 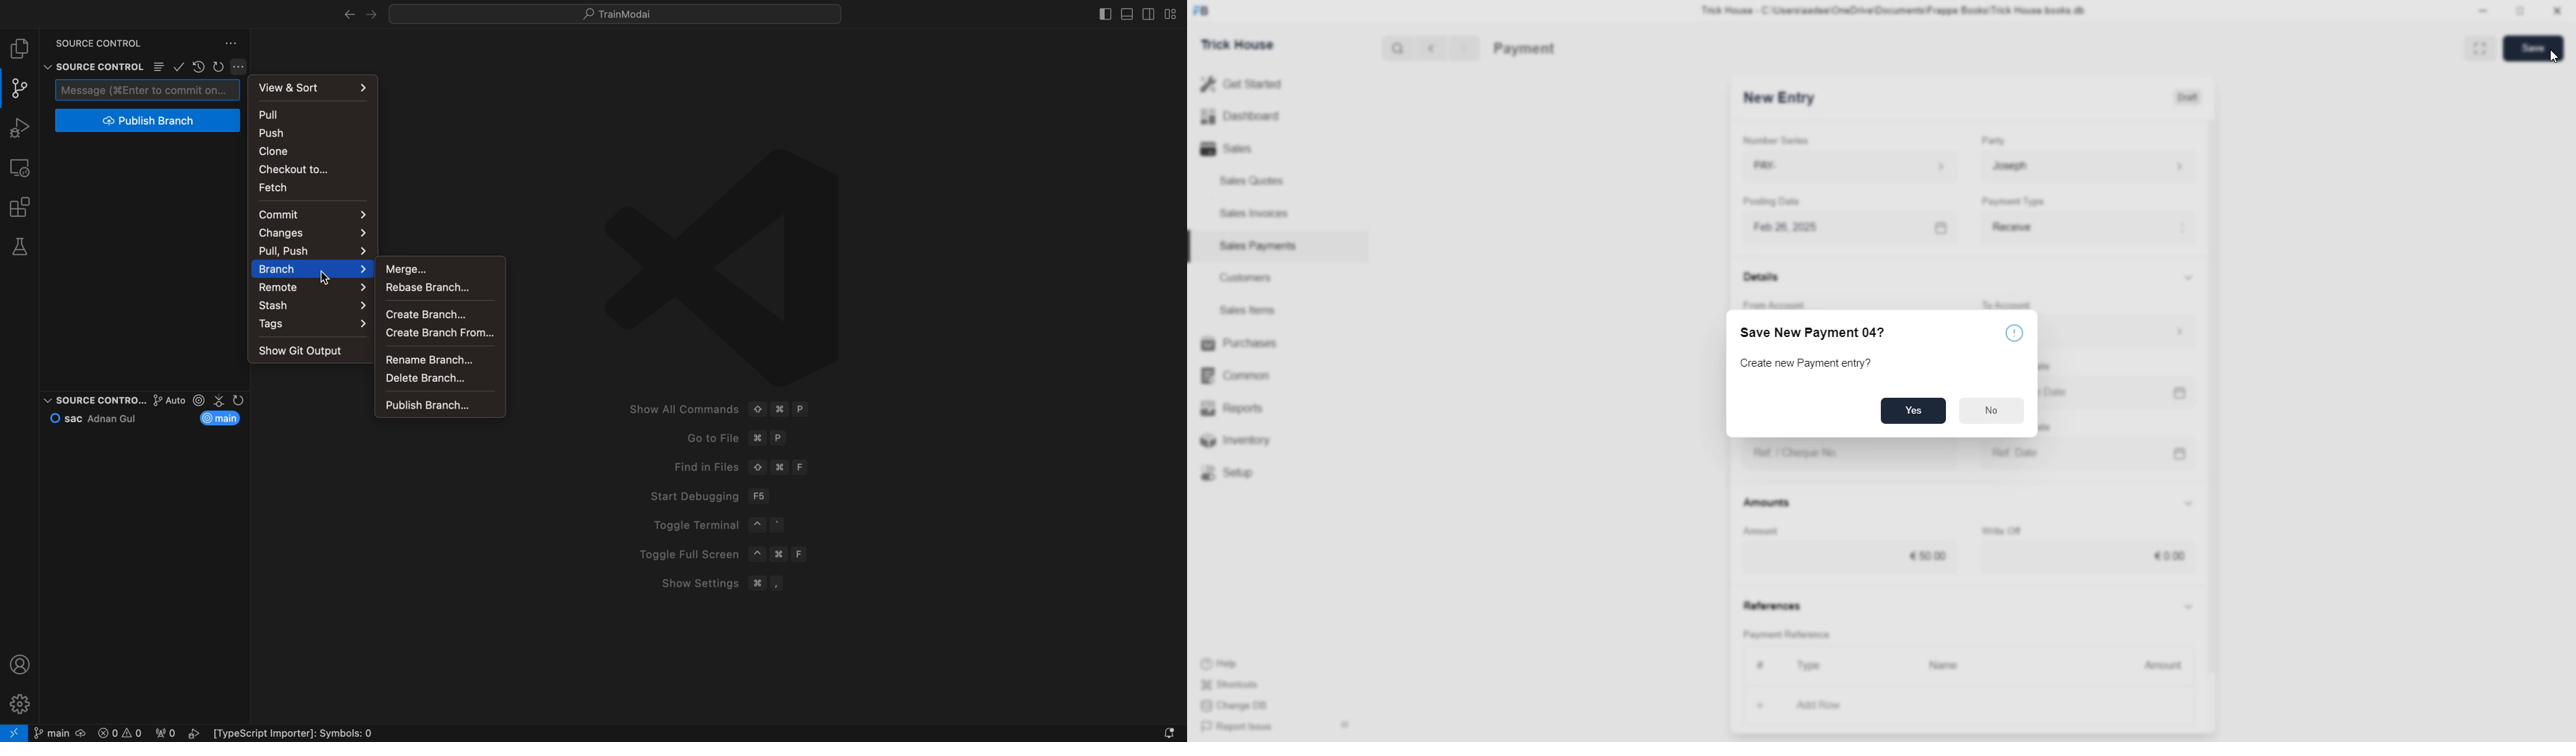 What do you see at coordinates (442, 333) in the screenshot?
I see `create branch from specific  branhc` at bounding box center [442, 333].